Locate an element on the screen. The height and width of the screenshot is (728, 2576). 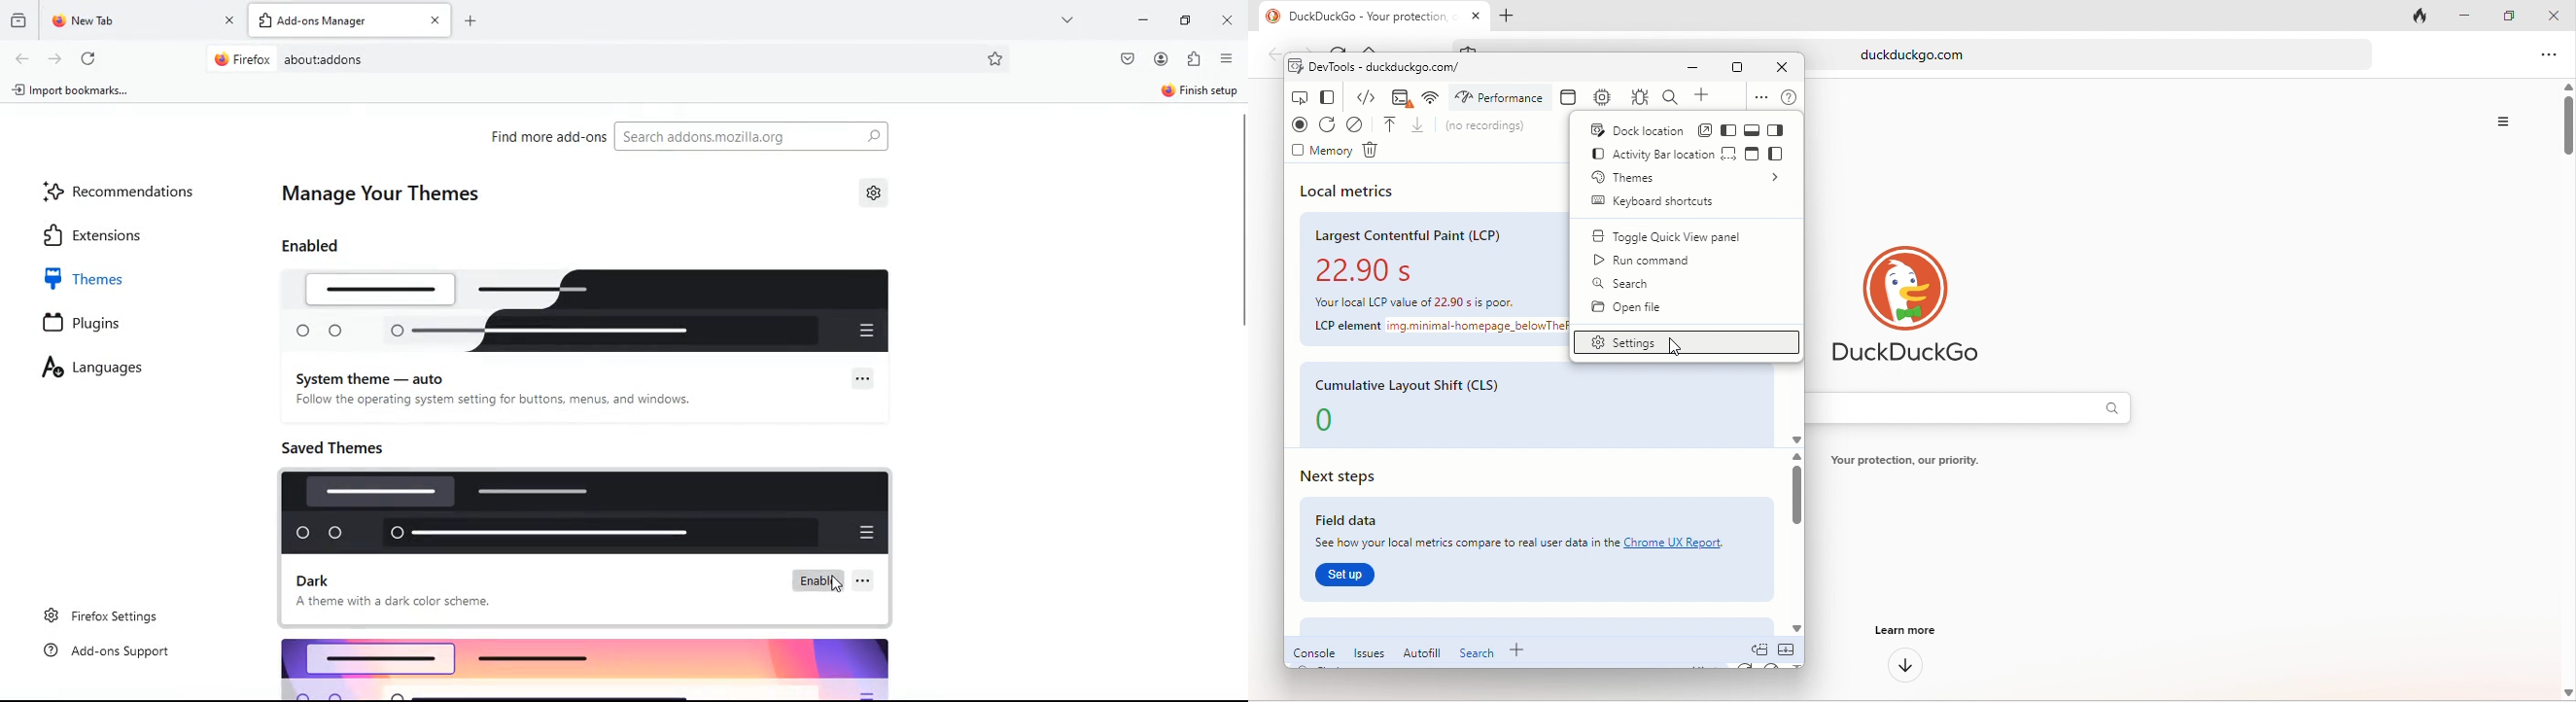
favorites is located at coordinates (1002, 58).